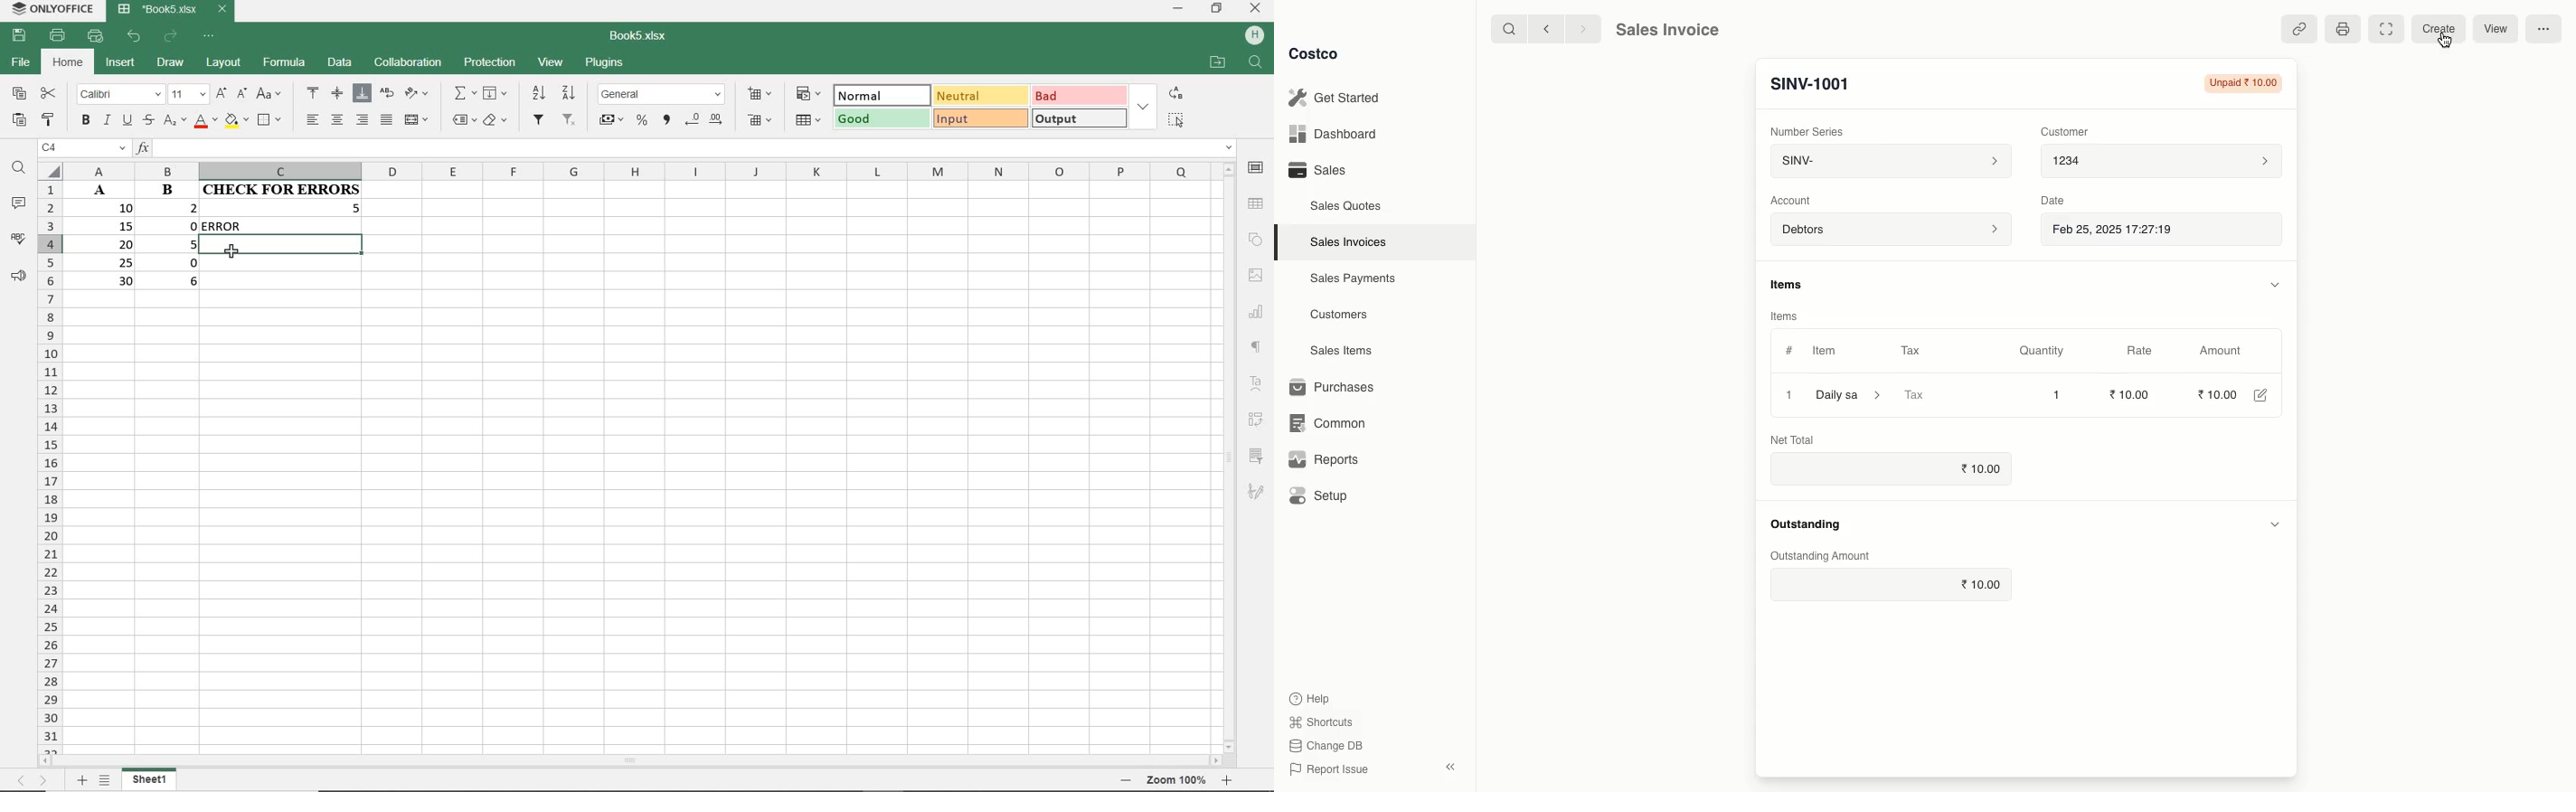 This screenshot has width=2576, height=812. What do you see at coordinates (1505, 30) in the screenshot?
I see `Search` at bounding box center [1505, 30].